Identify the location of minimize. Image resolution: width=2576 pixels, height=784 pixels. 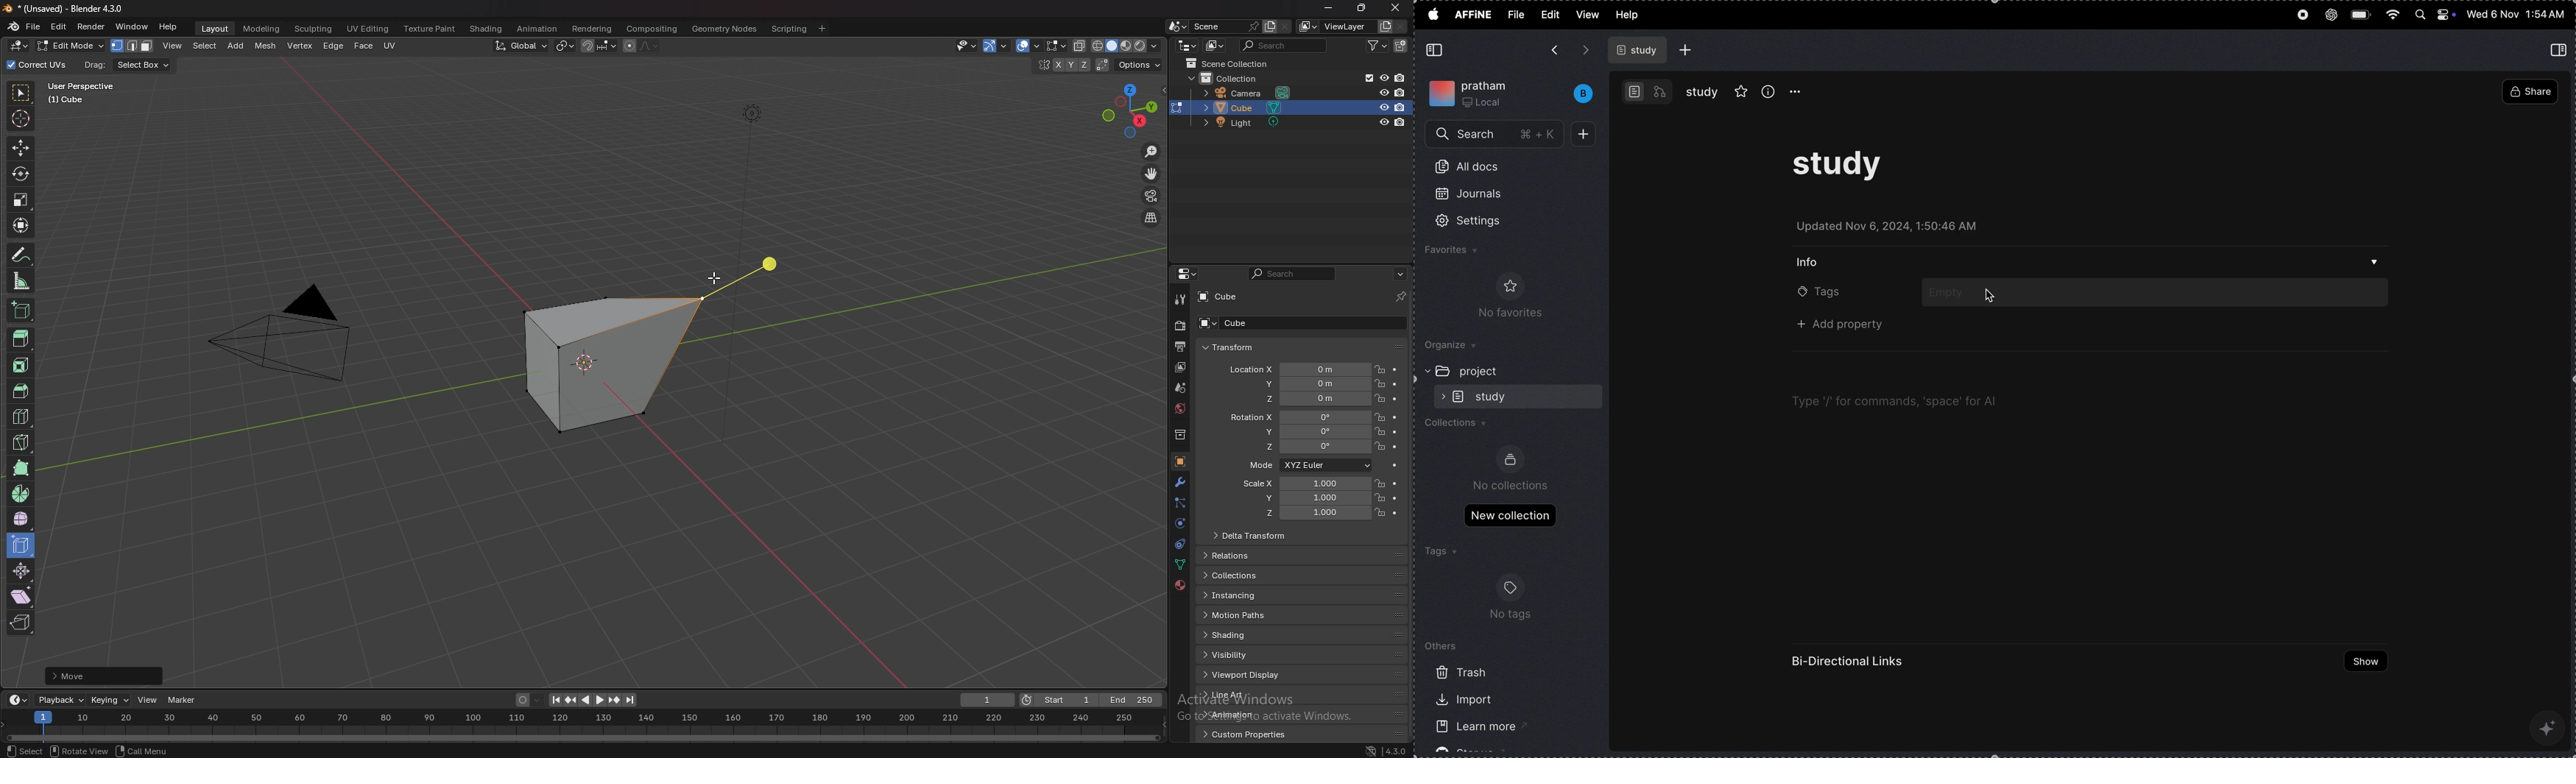
(1328, 8).